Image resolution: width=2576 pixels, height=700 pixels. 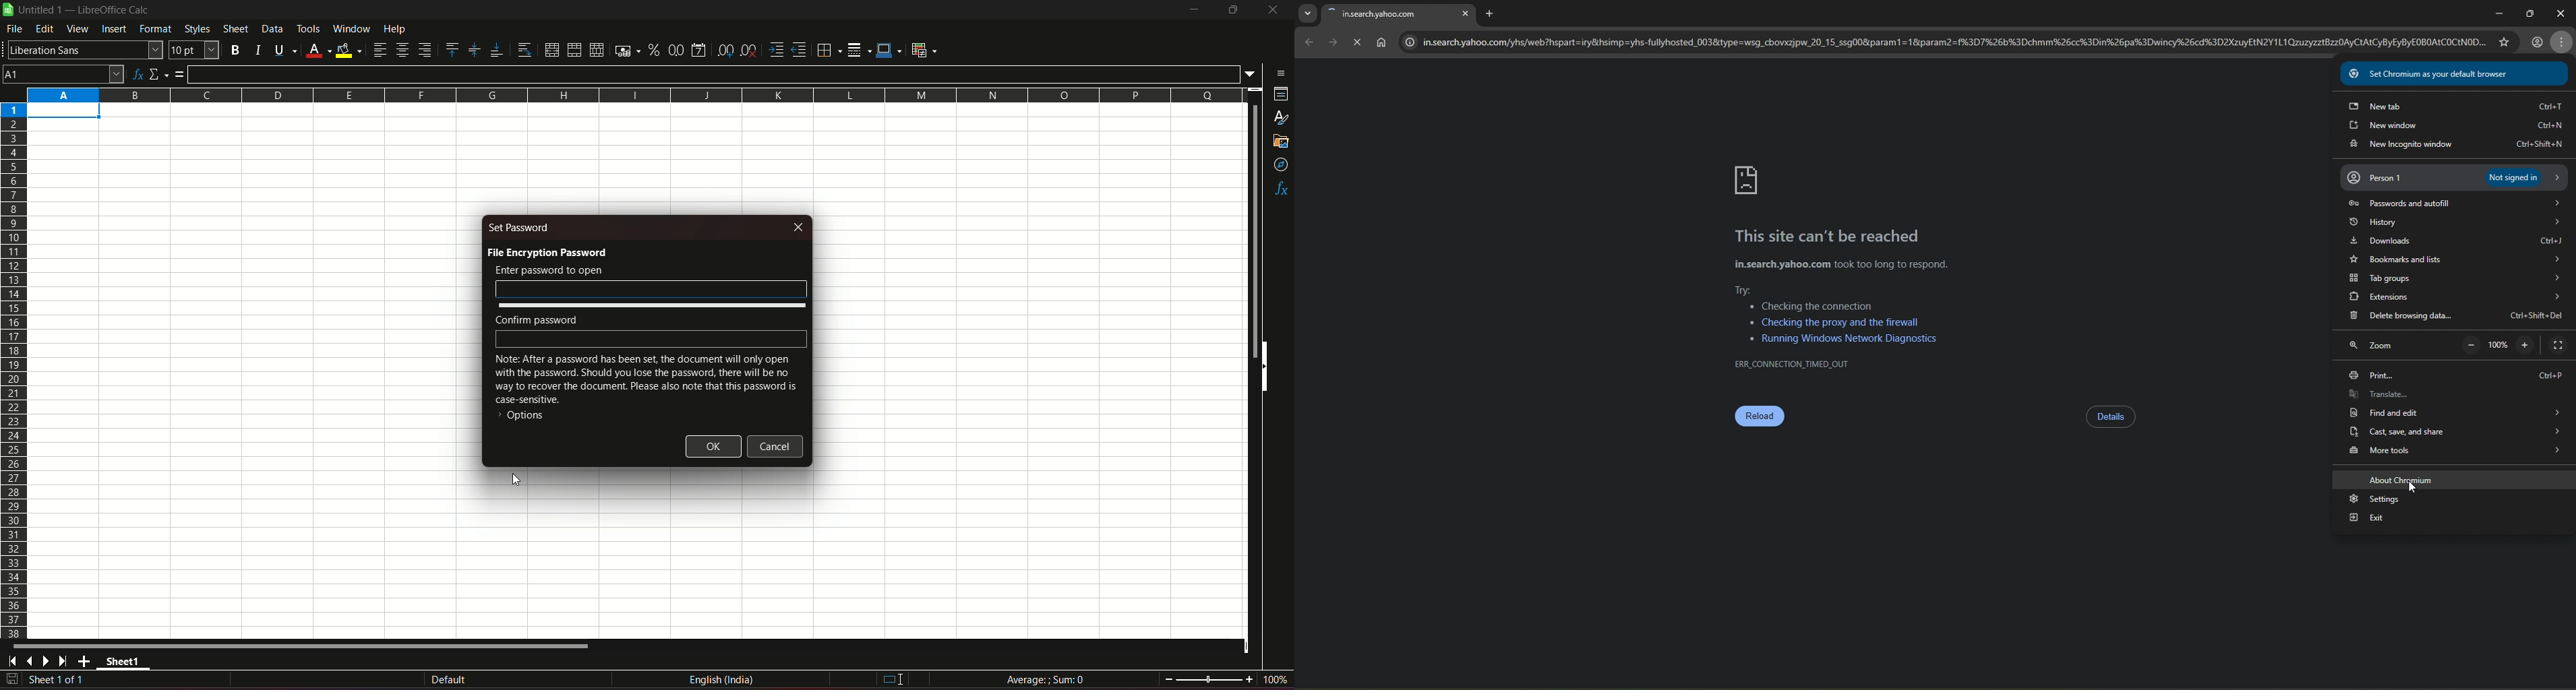 I want to click on file encryption password, so click(x=546, y=252).